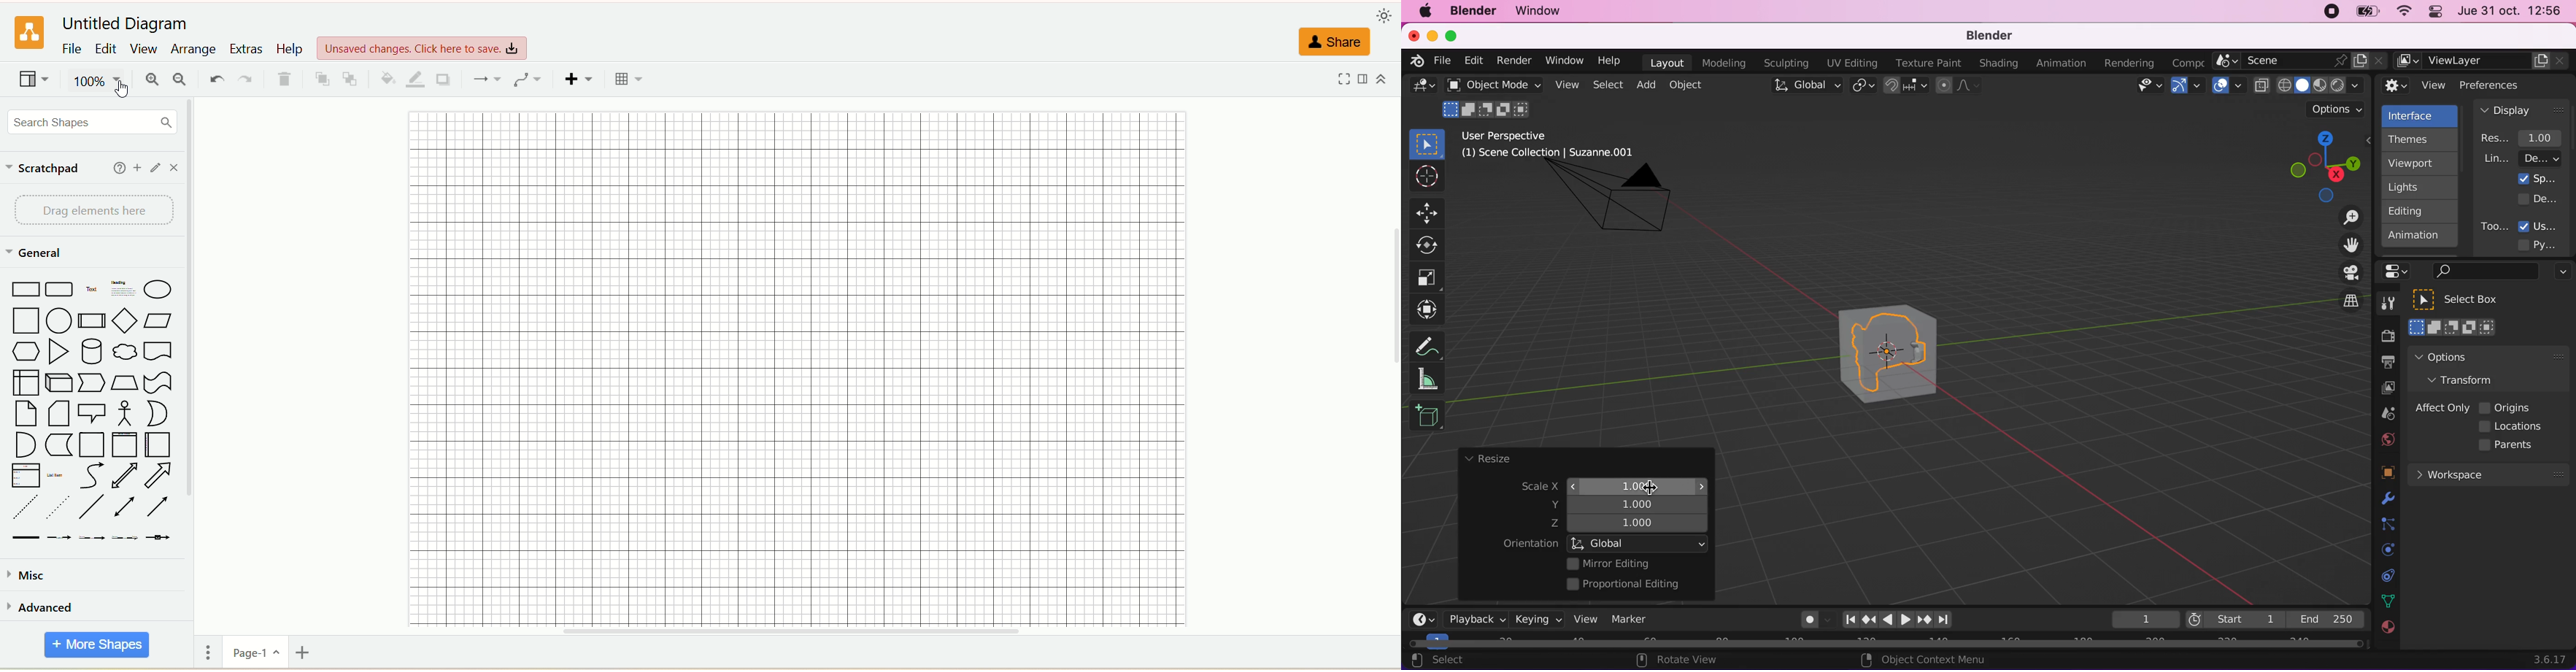 The image size is (2576, 672). I want to click on texture, so click(2387, 632).